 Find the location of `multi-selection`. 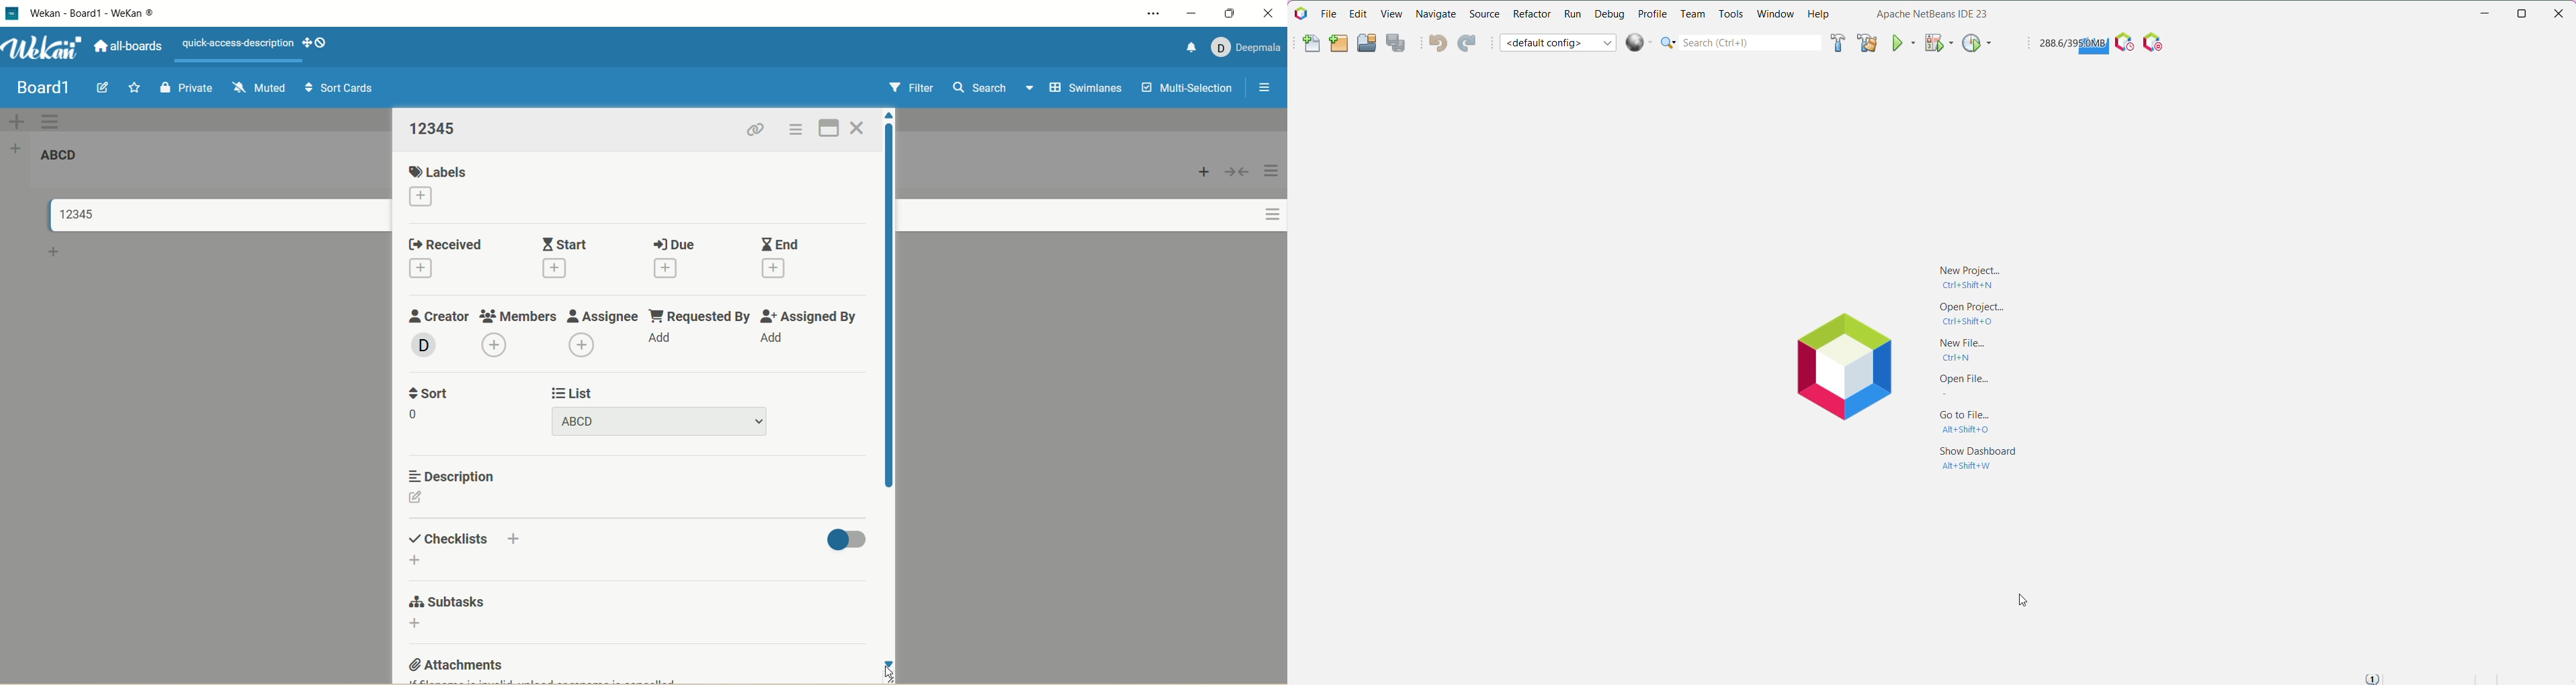

multi-selection is located at coordinates (1185, 88).